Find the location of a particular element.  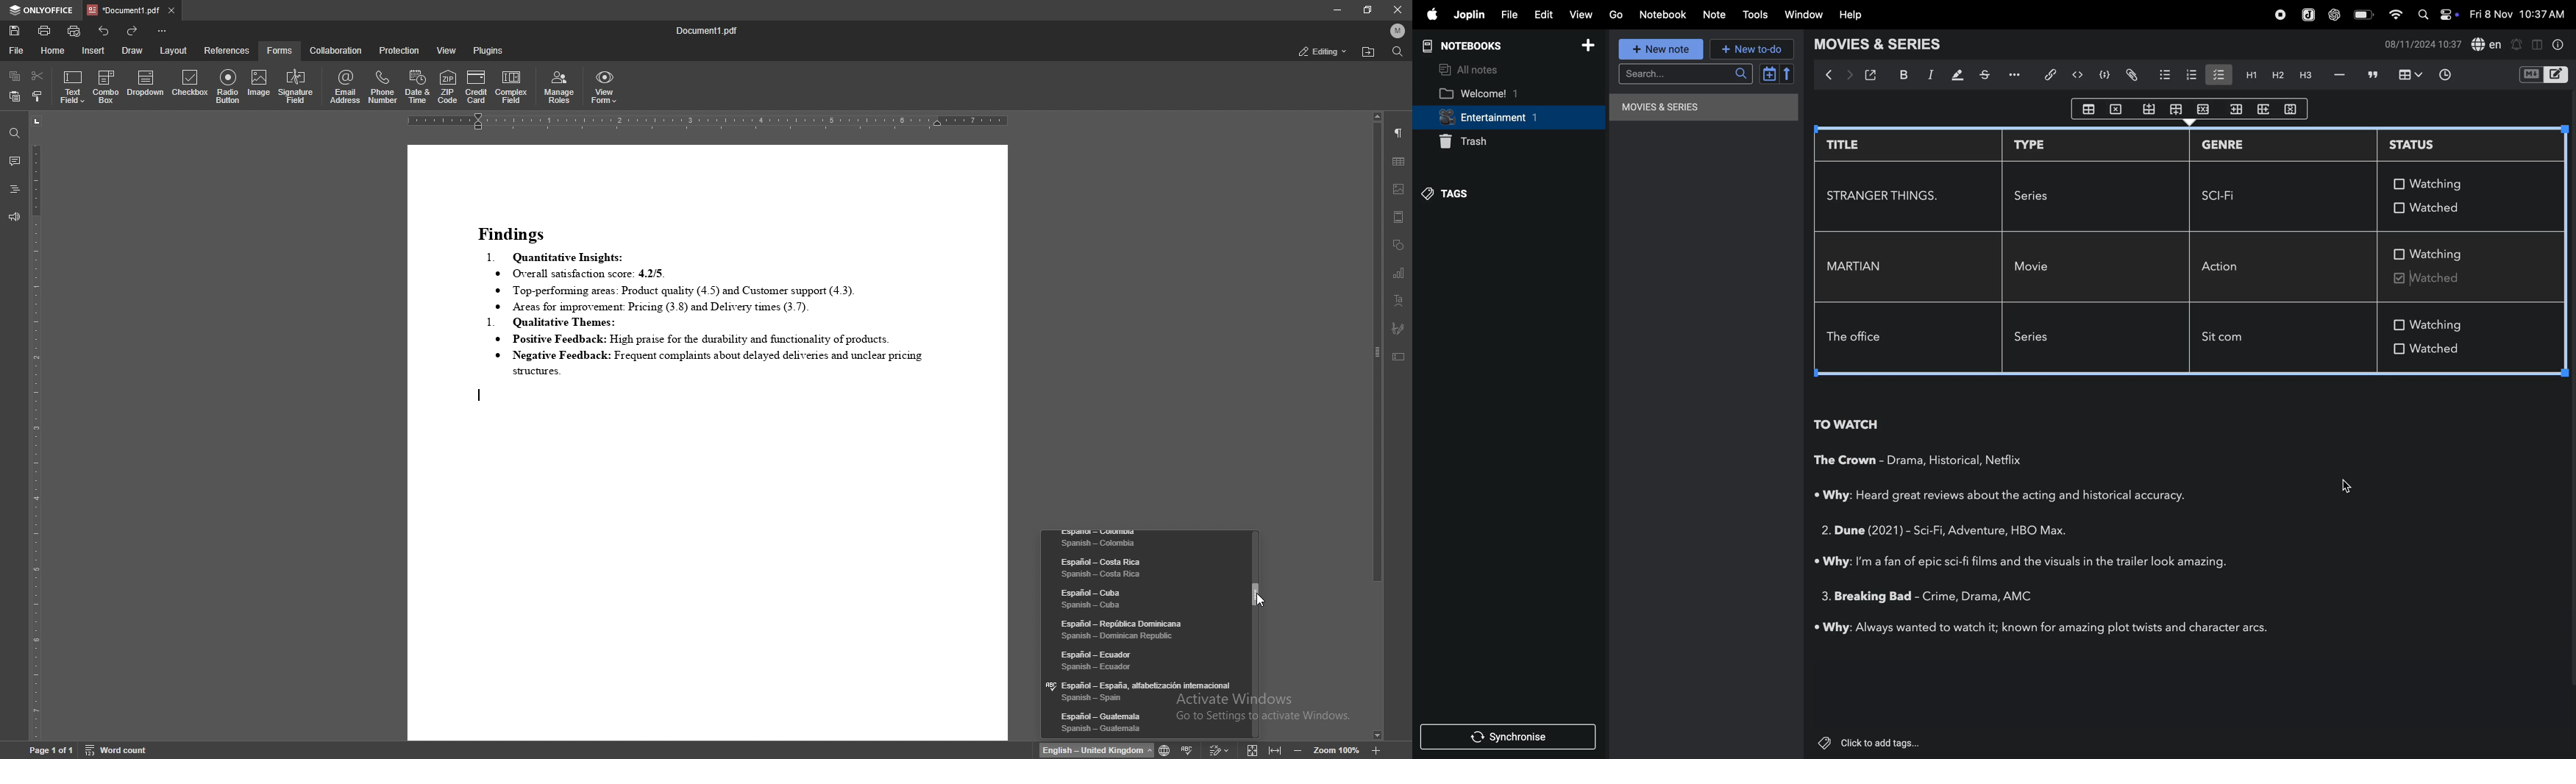

sitcom is located at coordinates (2230, 339).